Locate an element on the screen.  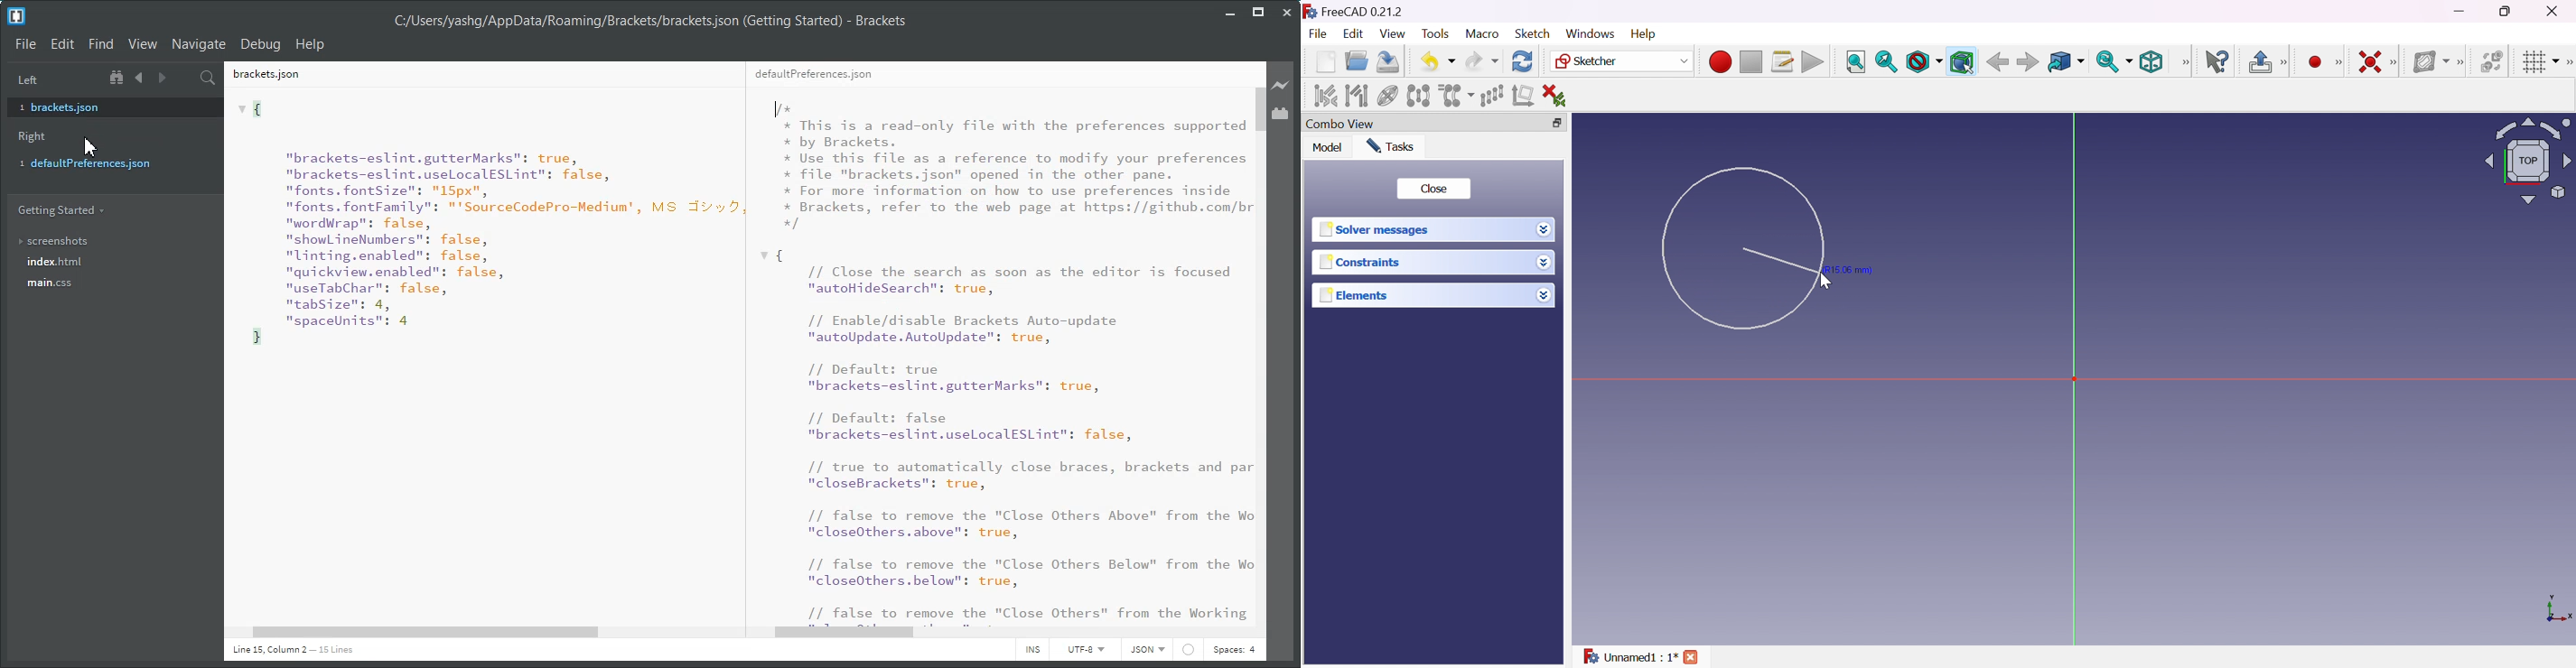
[Sketcher constraints] is located at coordinates (2397, 63).